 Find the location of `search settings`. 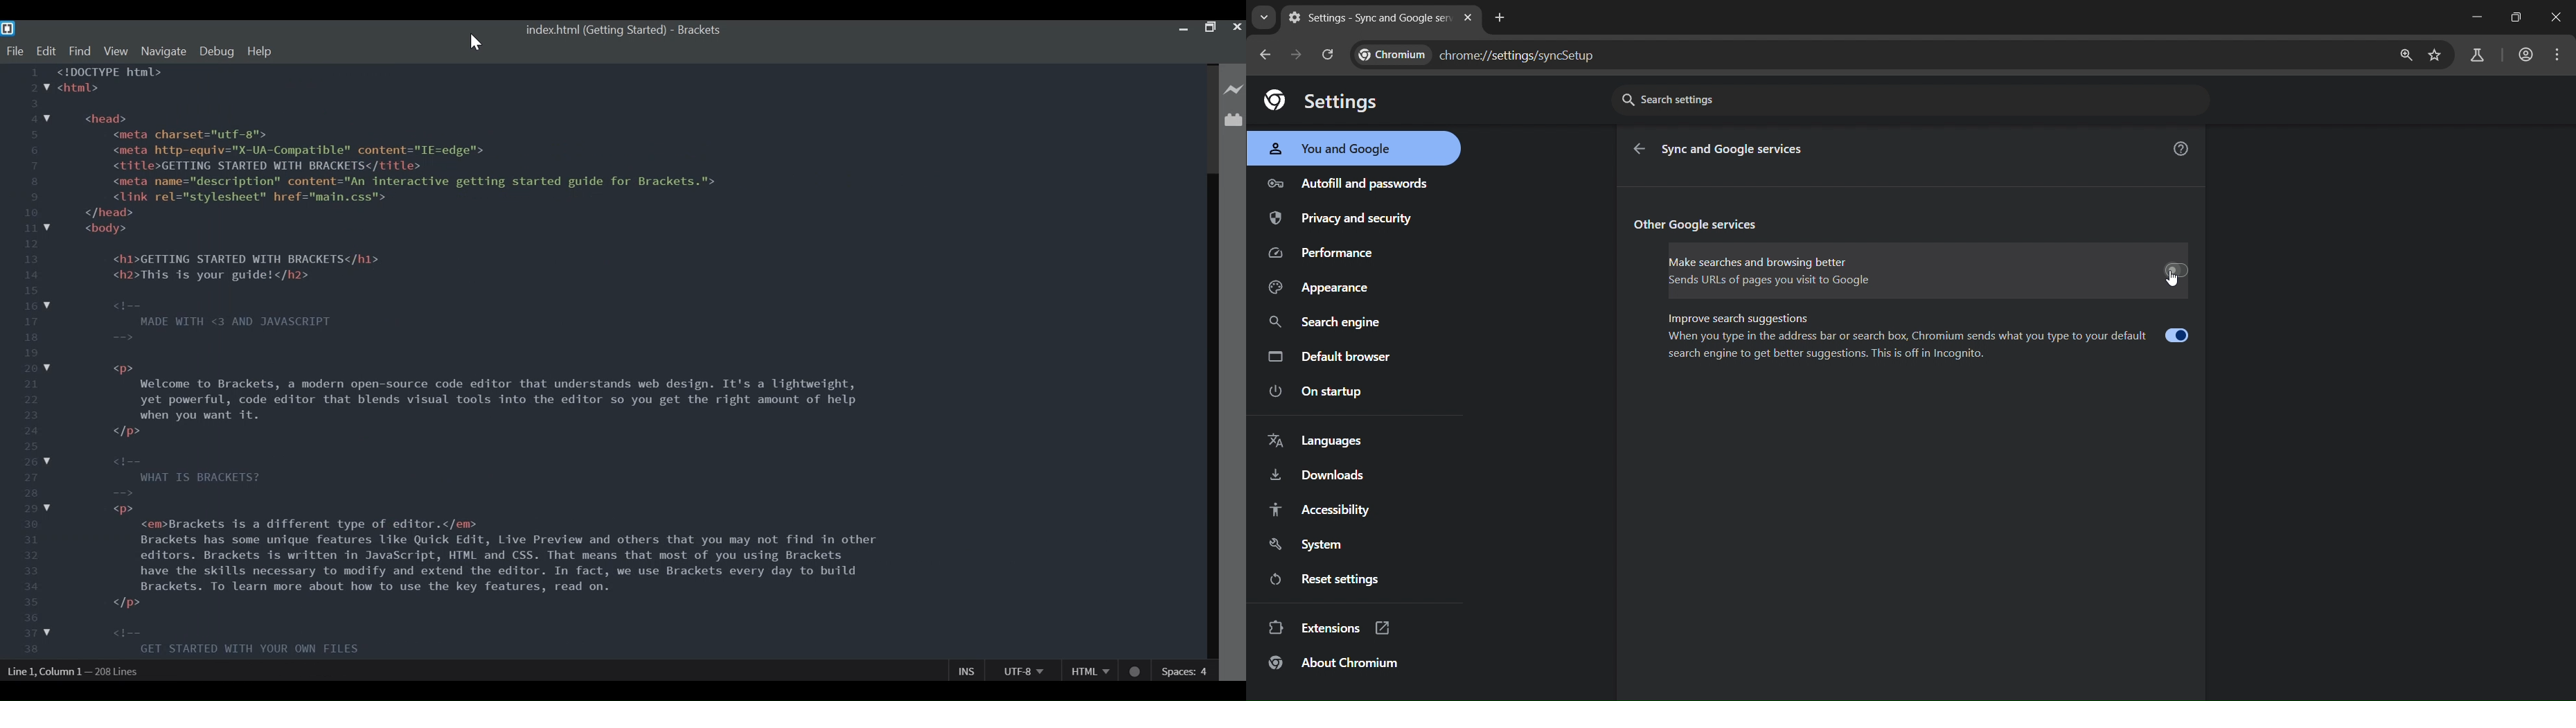

search settings is located at coordinates (1910, 100).